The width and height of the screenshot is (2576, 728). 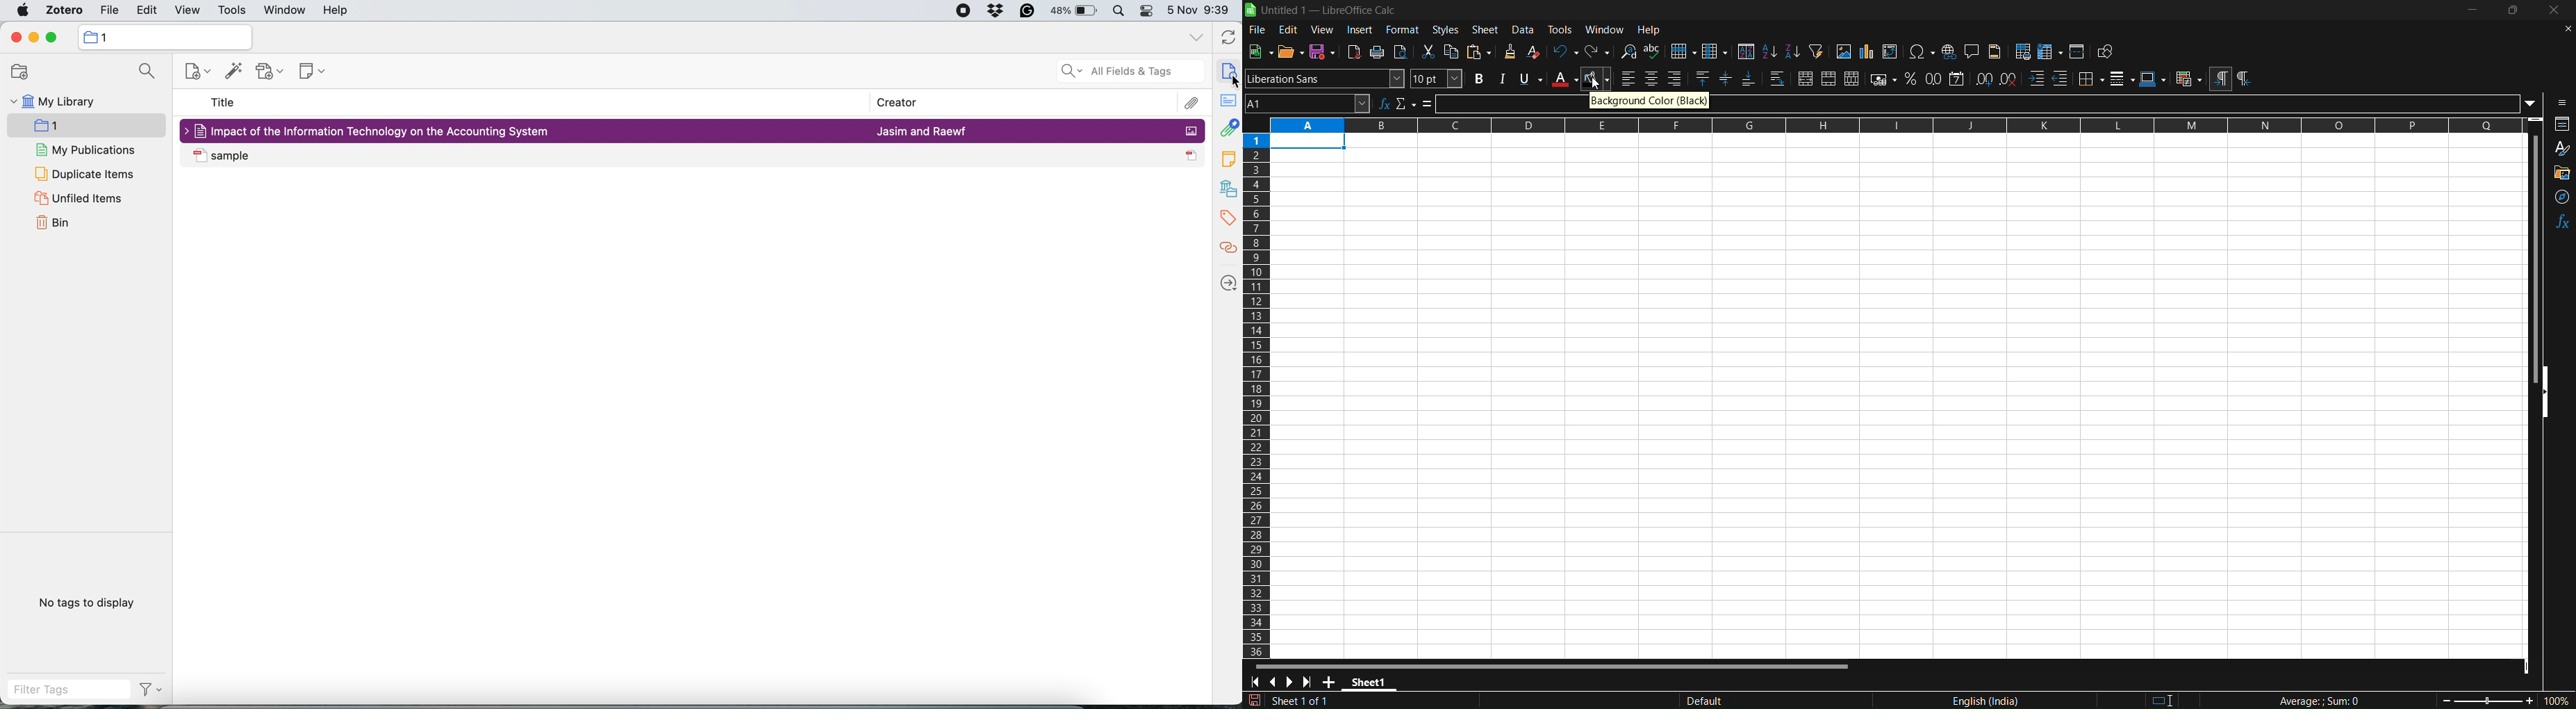 I want to click on sheet, so click(x=1487, y=29).